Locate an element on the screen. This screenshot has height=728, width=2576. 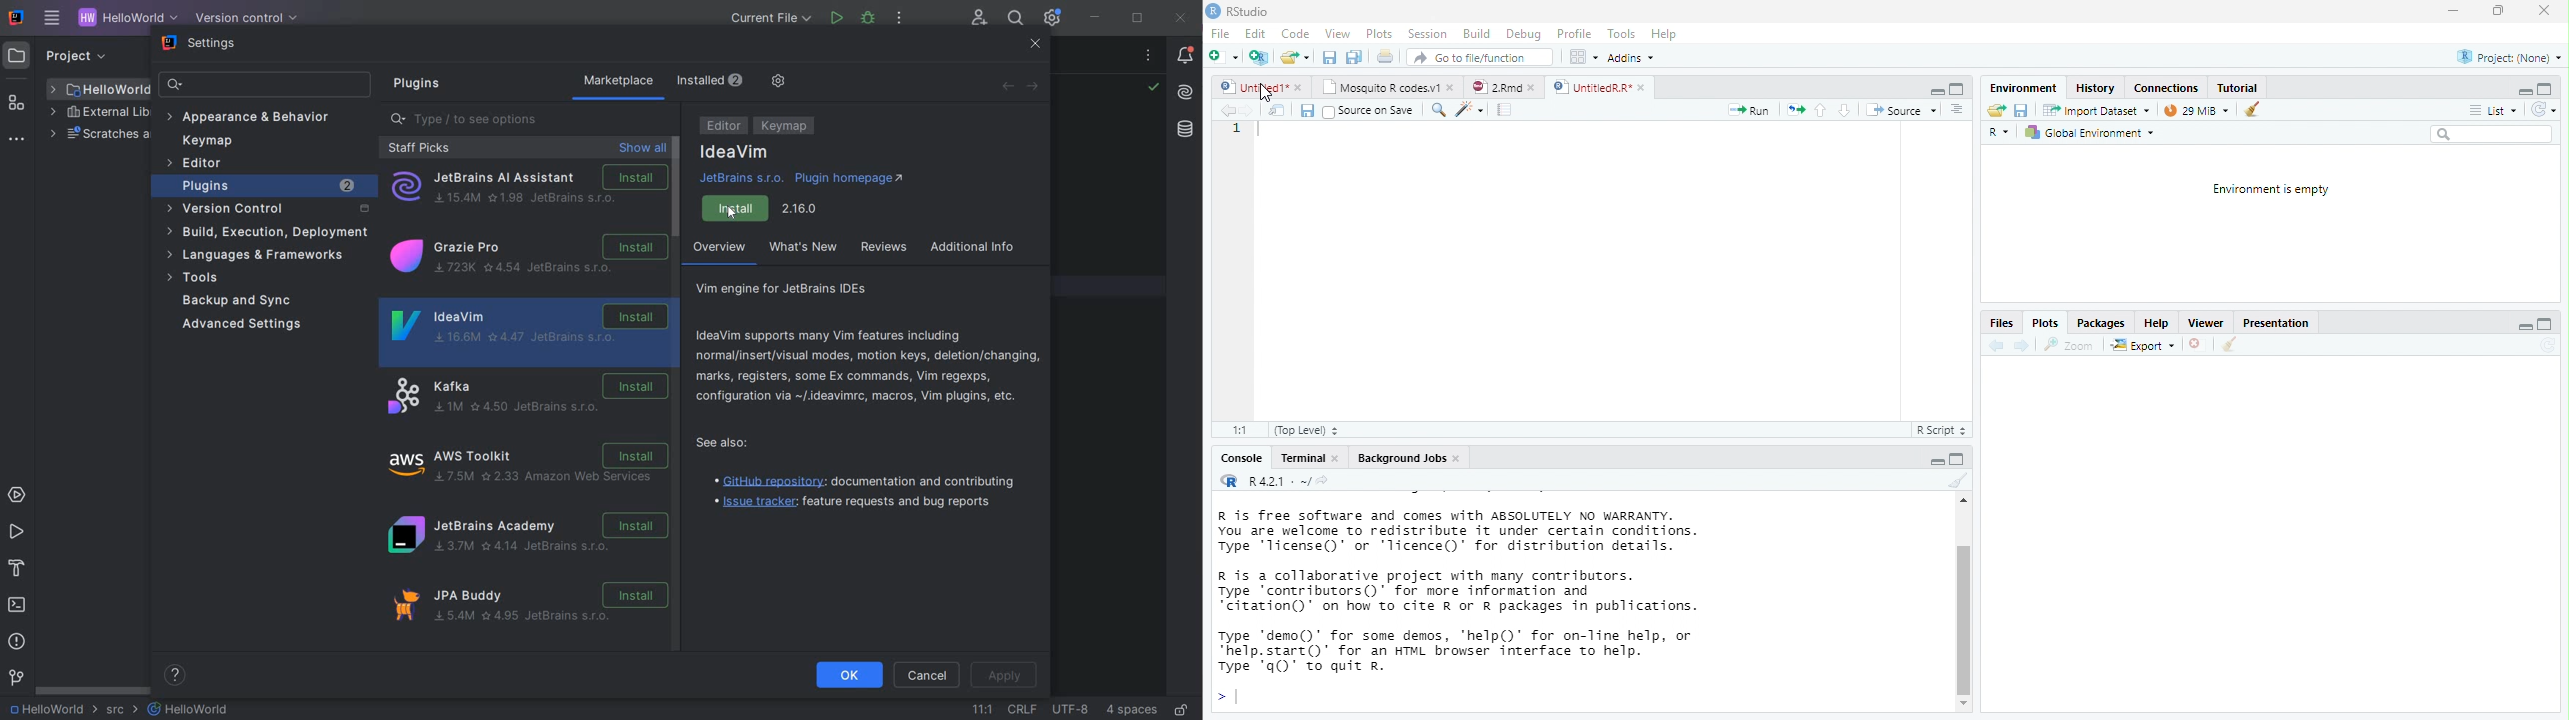
untitled 1 is located at coordinates (1249, 86).